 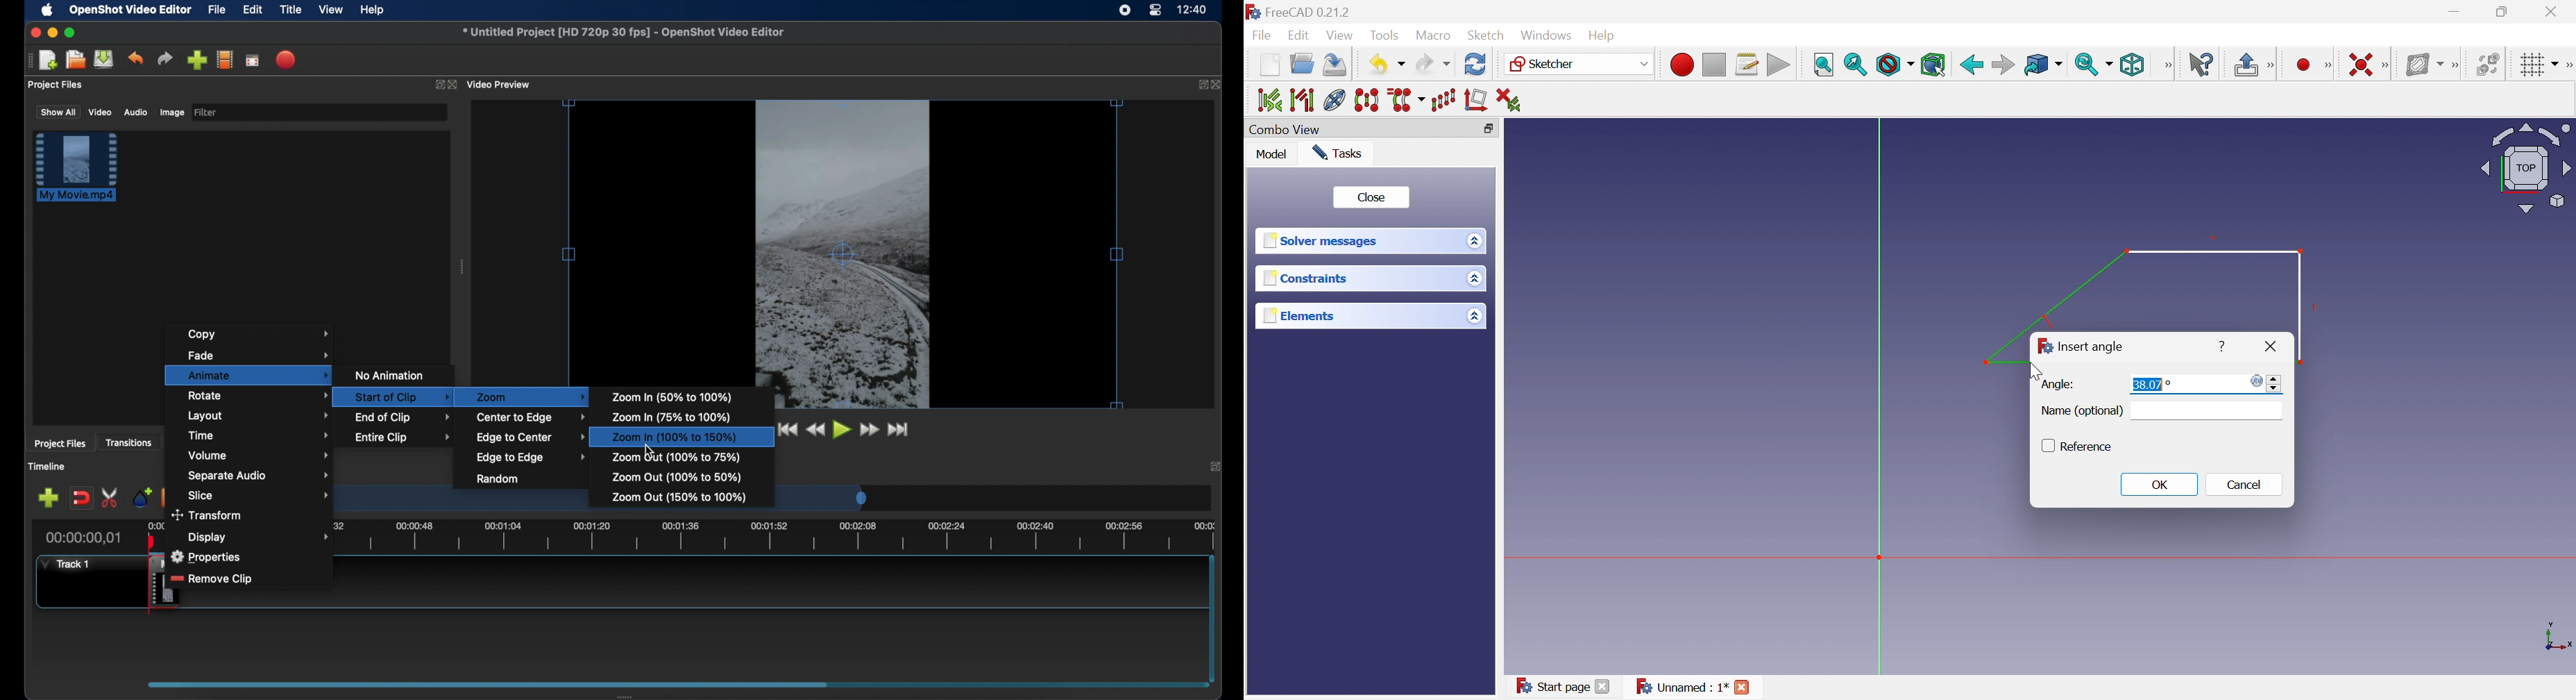 I want to click on timeline scale, so click(x=462, y=504).